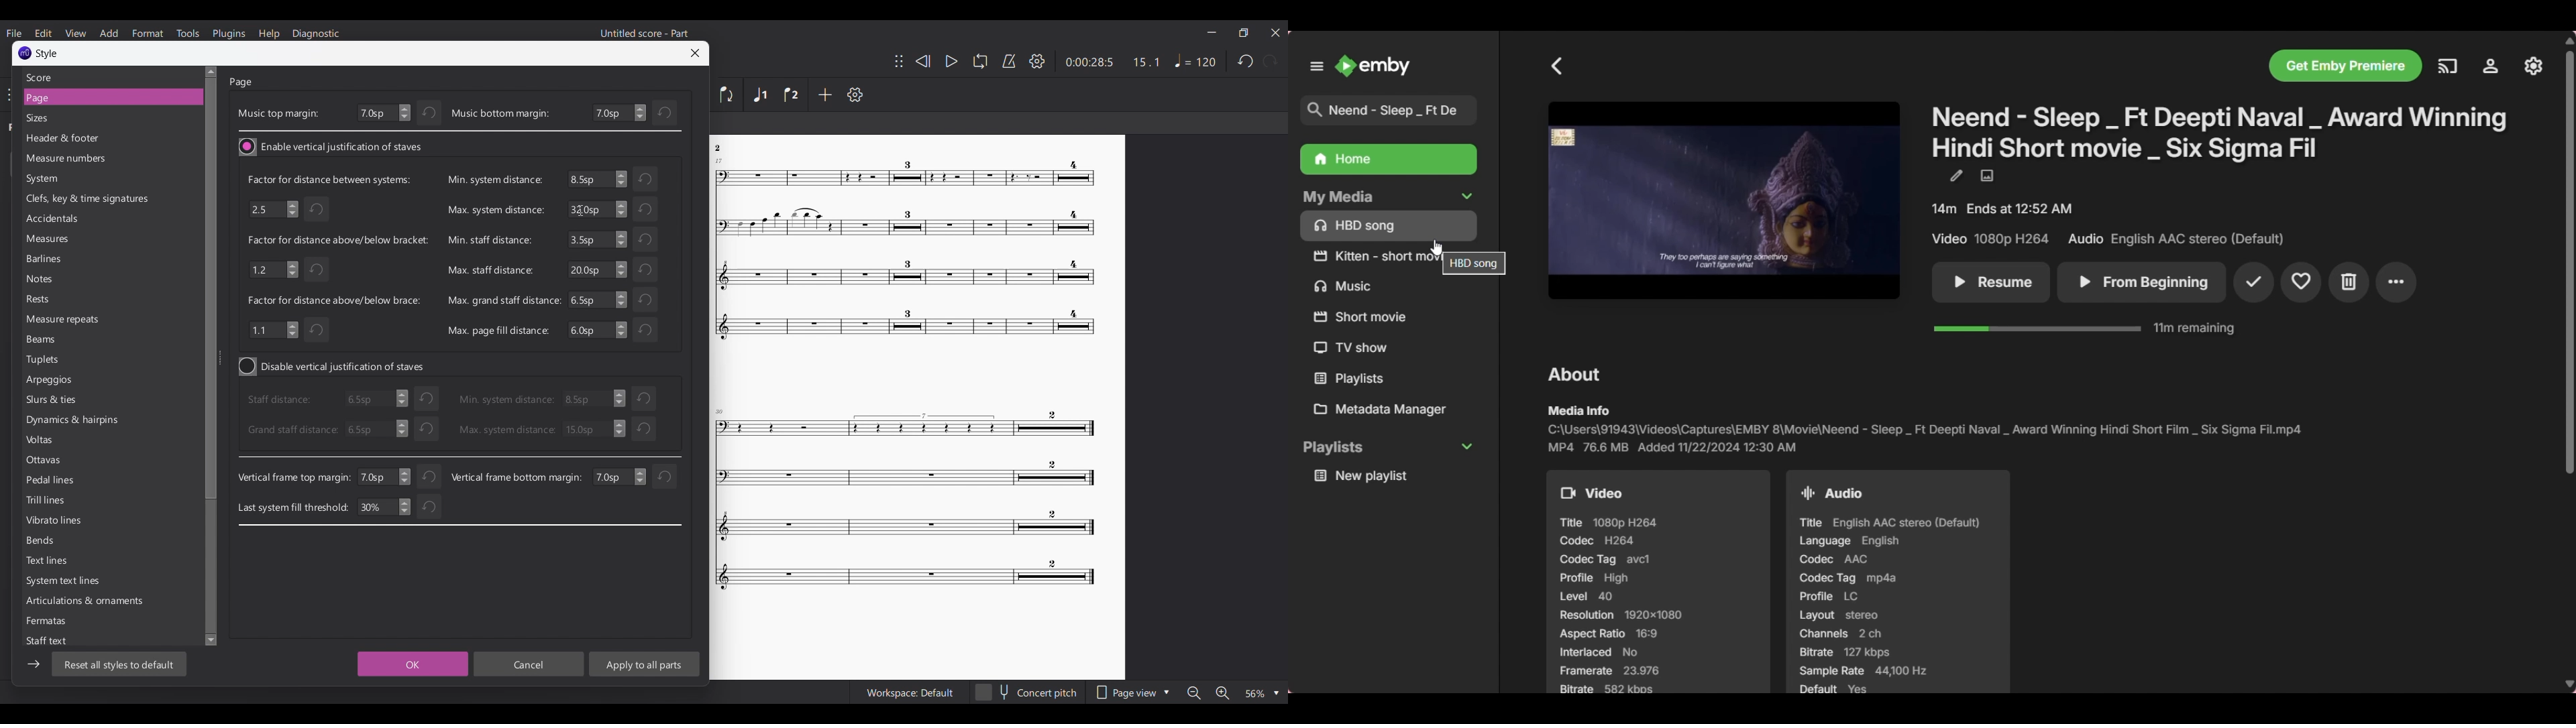 Image resolution: width=2576 pixels, height=728 pixels. What do you see at coordinates (506, 399) in the screenshot?
I see `Min. system distance` at bounding box center [506, 399].